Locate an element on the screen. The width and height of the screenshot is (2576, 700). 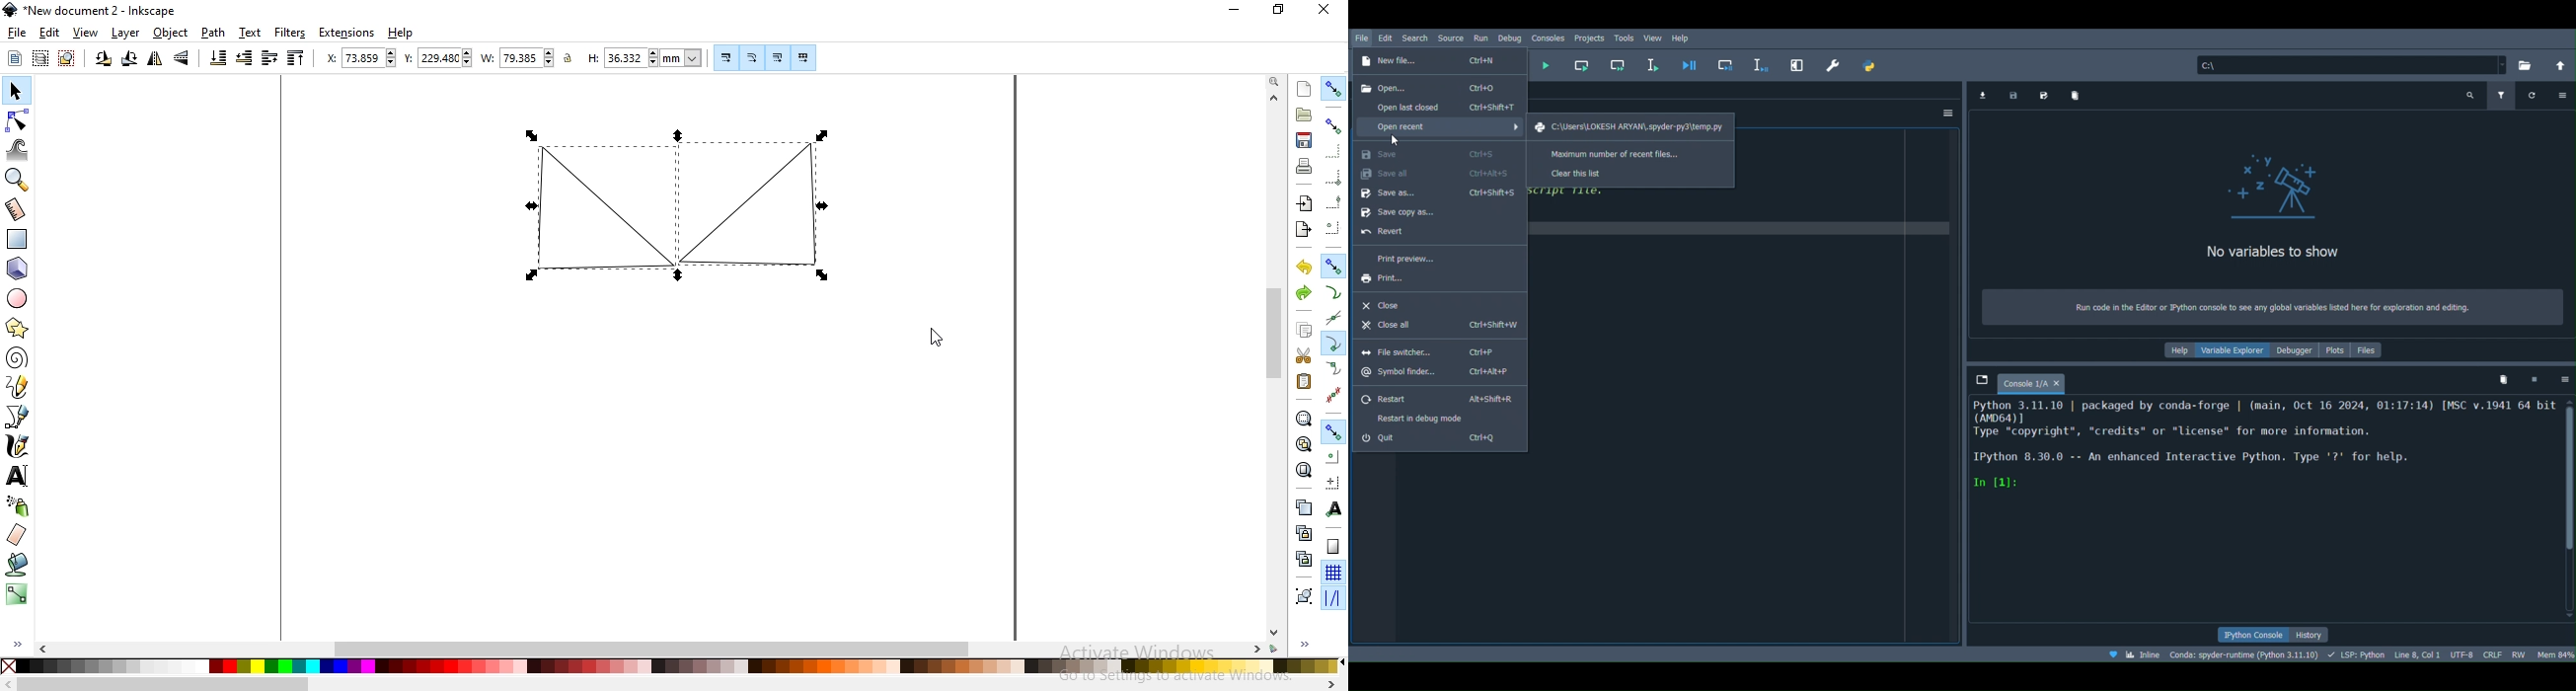
scrollbar is located at coordinates (662, 649).